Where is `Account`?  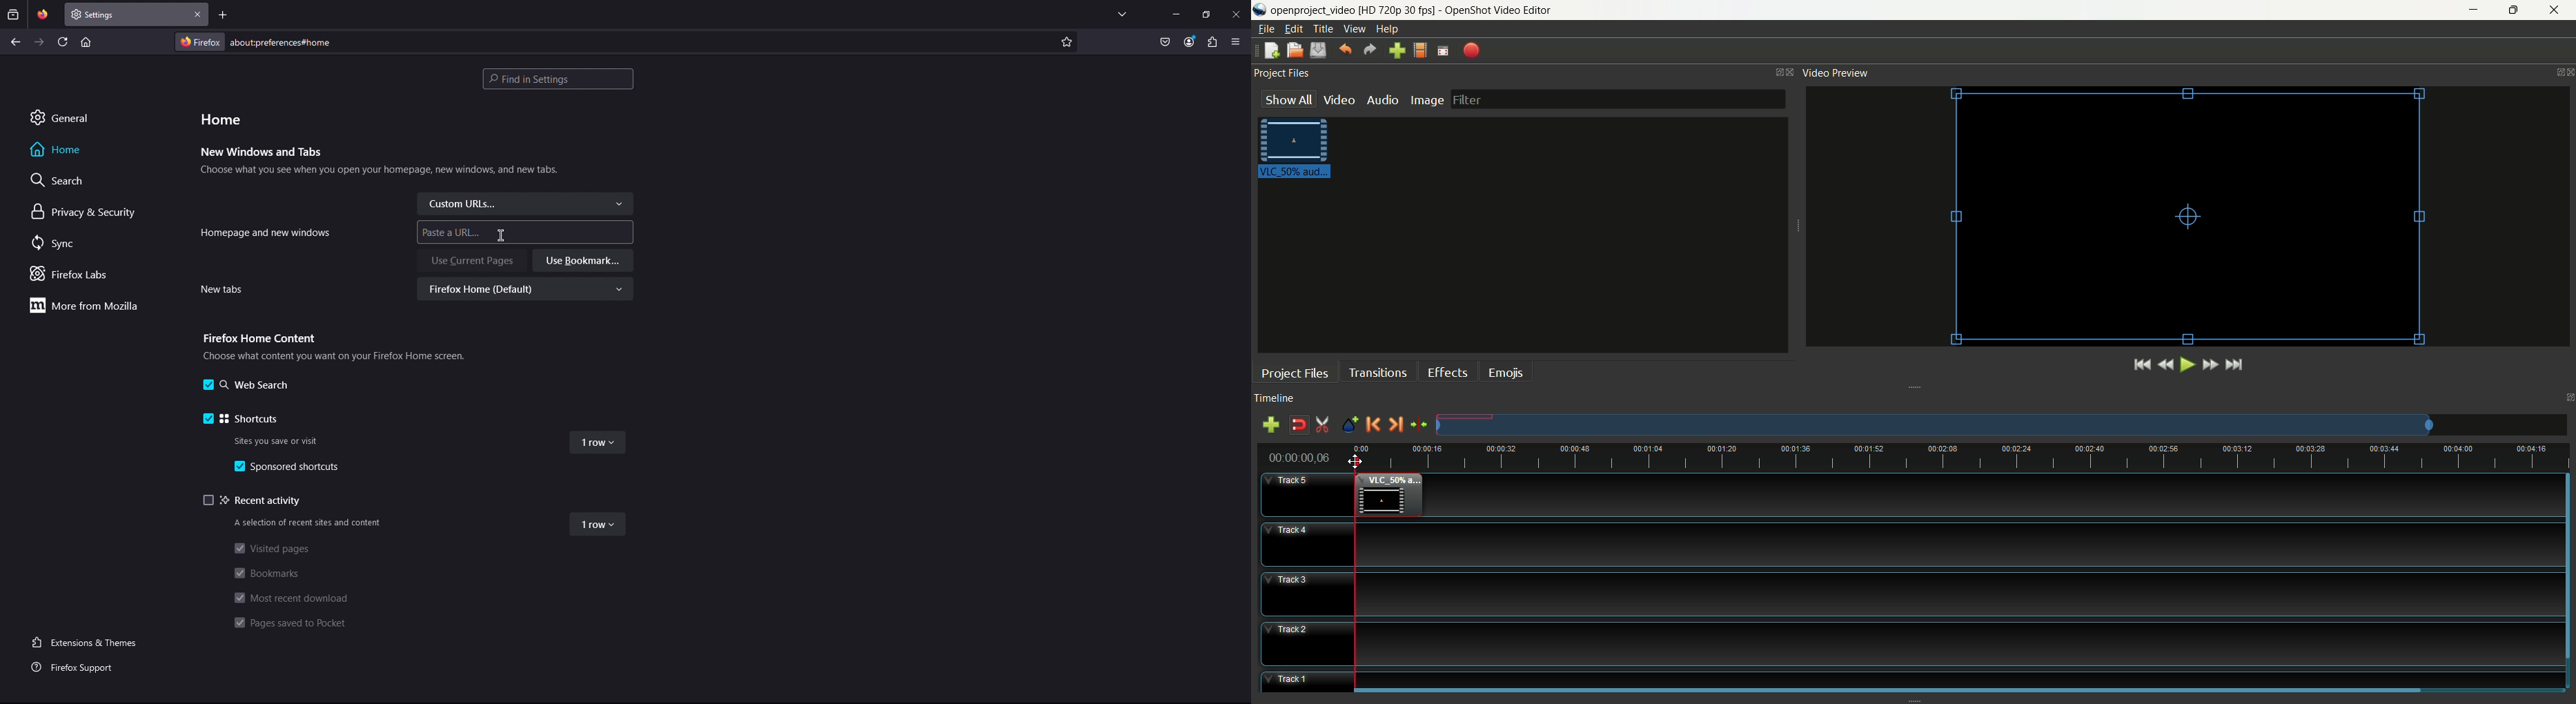 Account is located at coordinates (1189, 43).